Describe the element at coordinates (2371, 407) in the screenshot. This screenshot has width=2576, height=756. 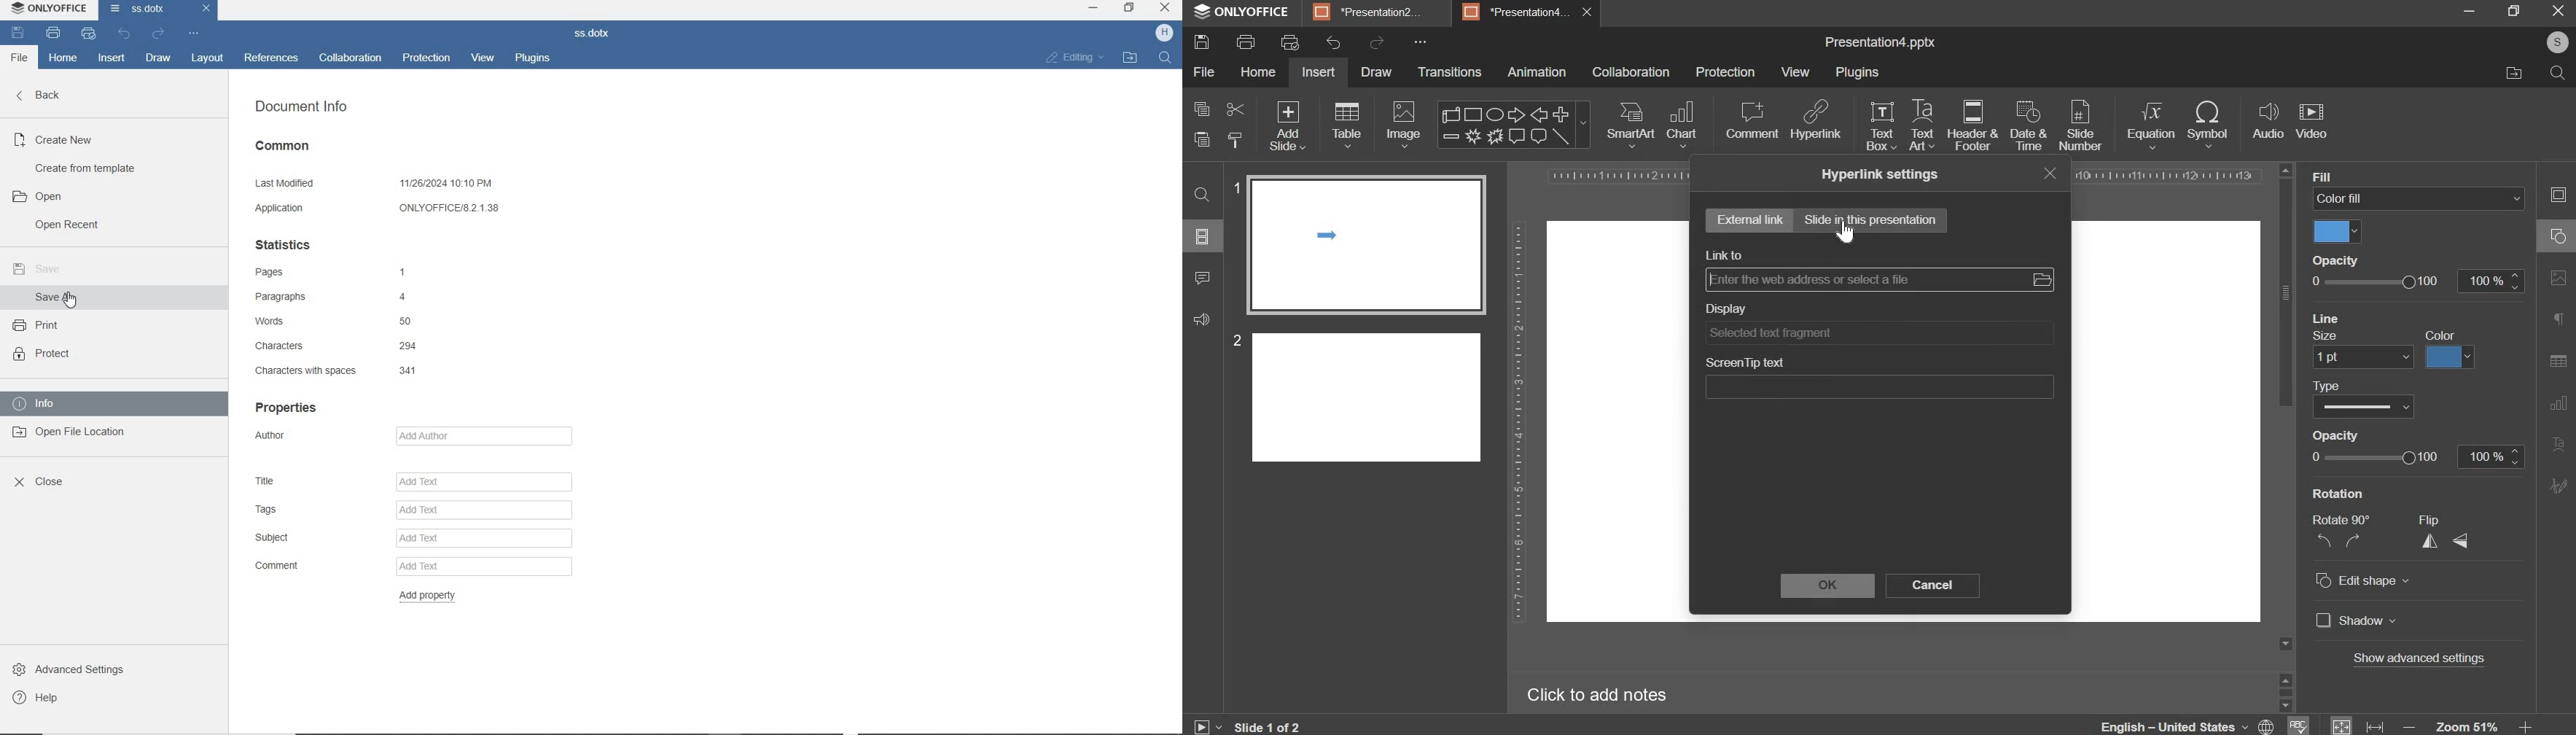
I see `CO Show Date and` at that location.